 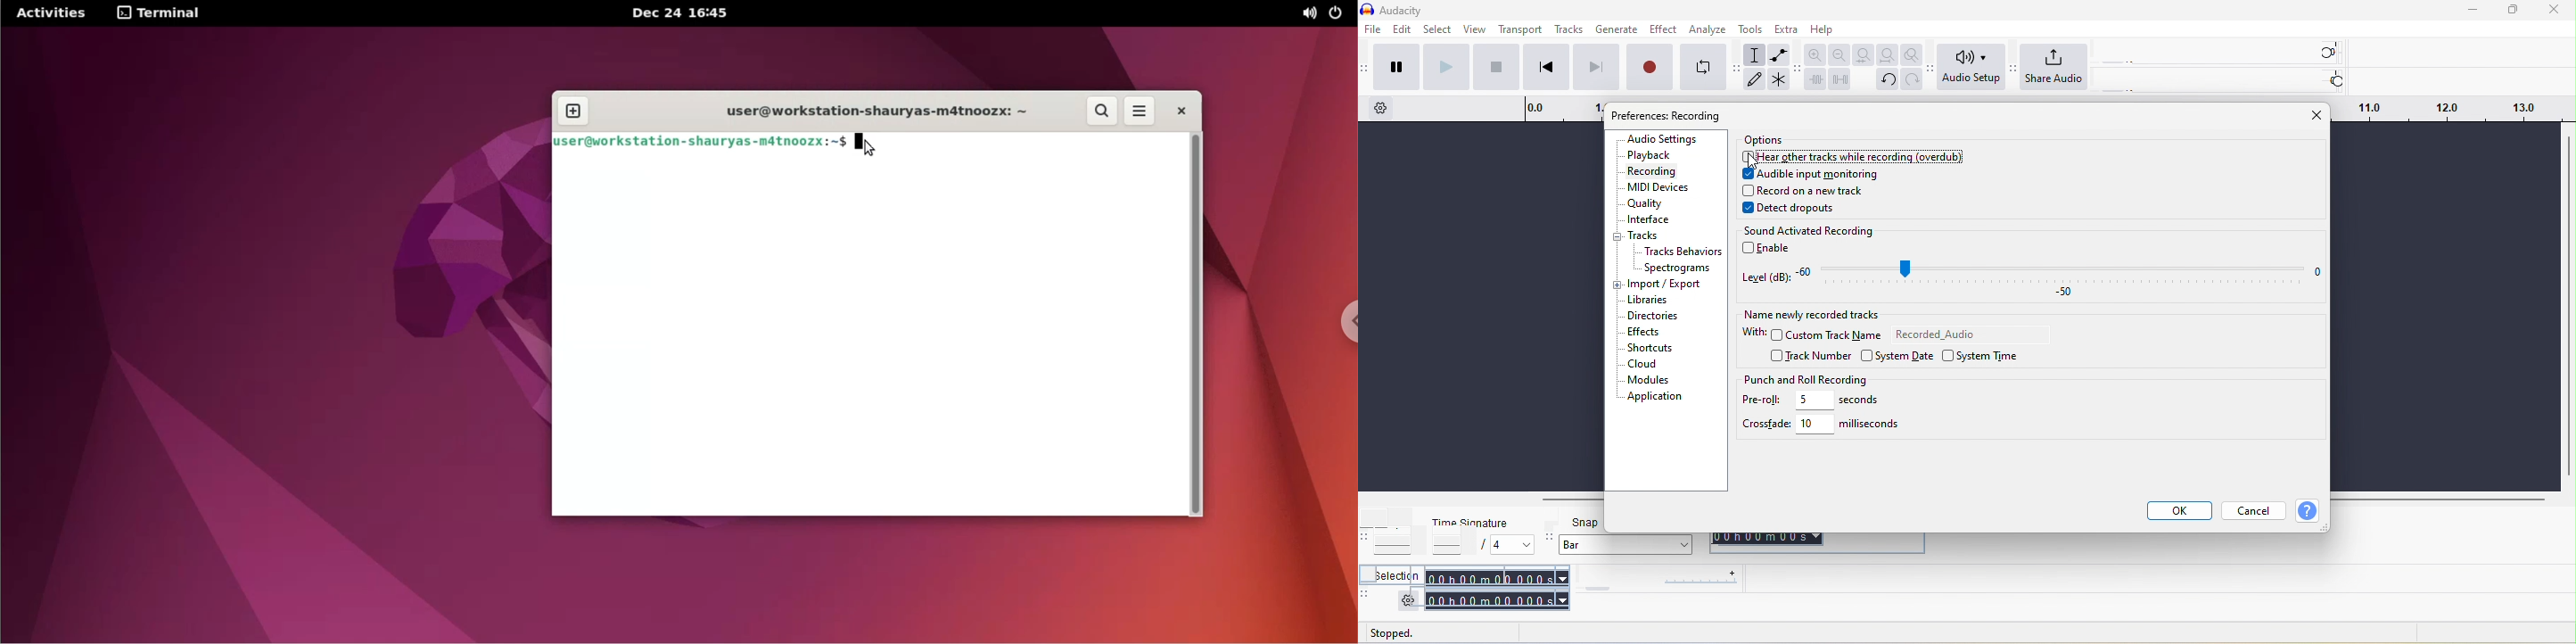 I want to click on options, so click(x=1760, y=140).